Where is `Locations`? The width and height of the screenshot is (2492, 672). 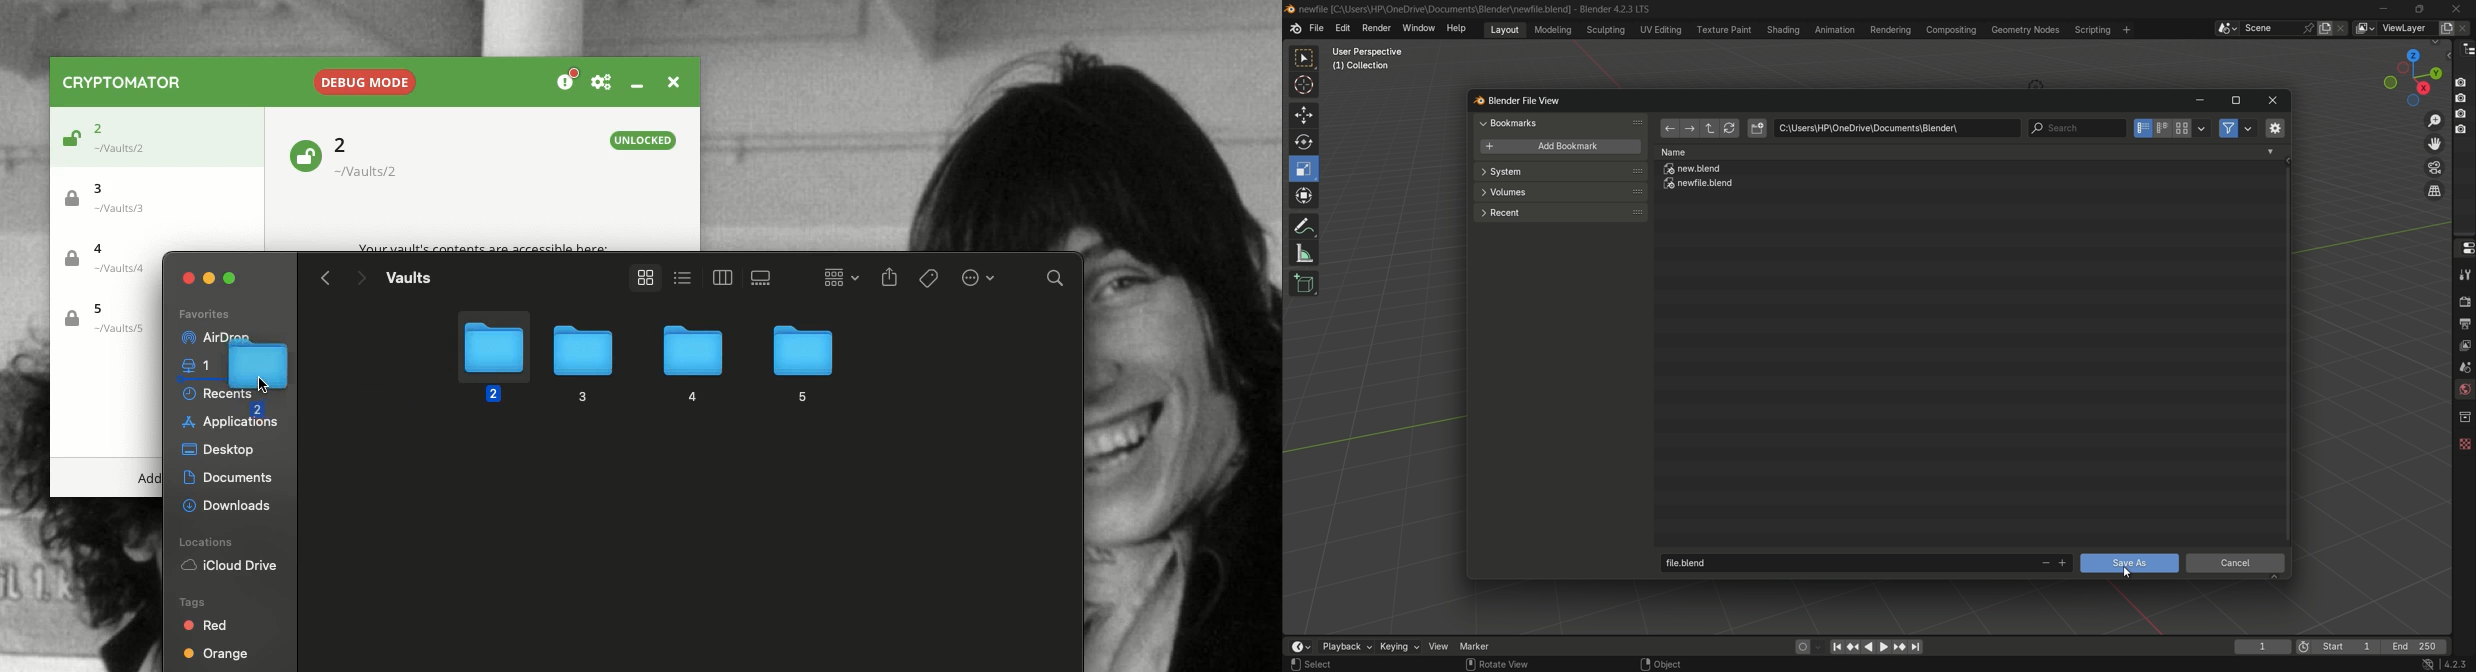 Locations is located at coordinates (209, 542).